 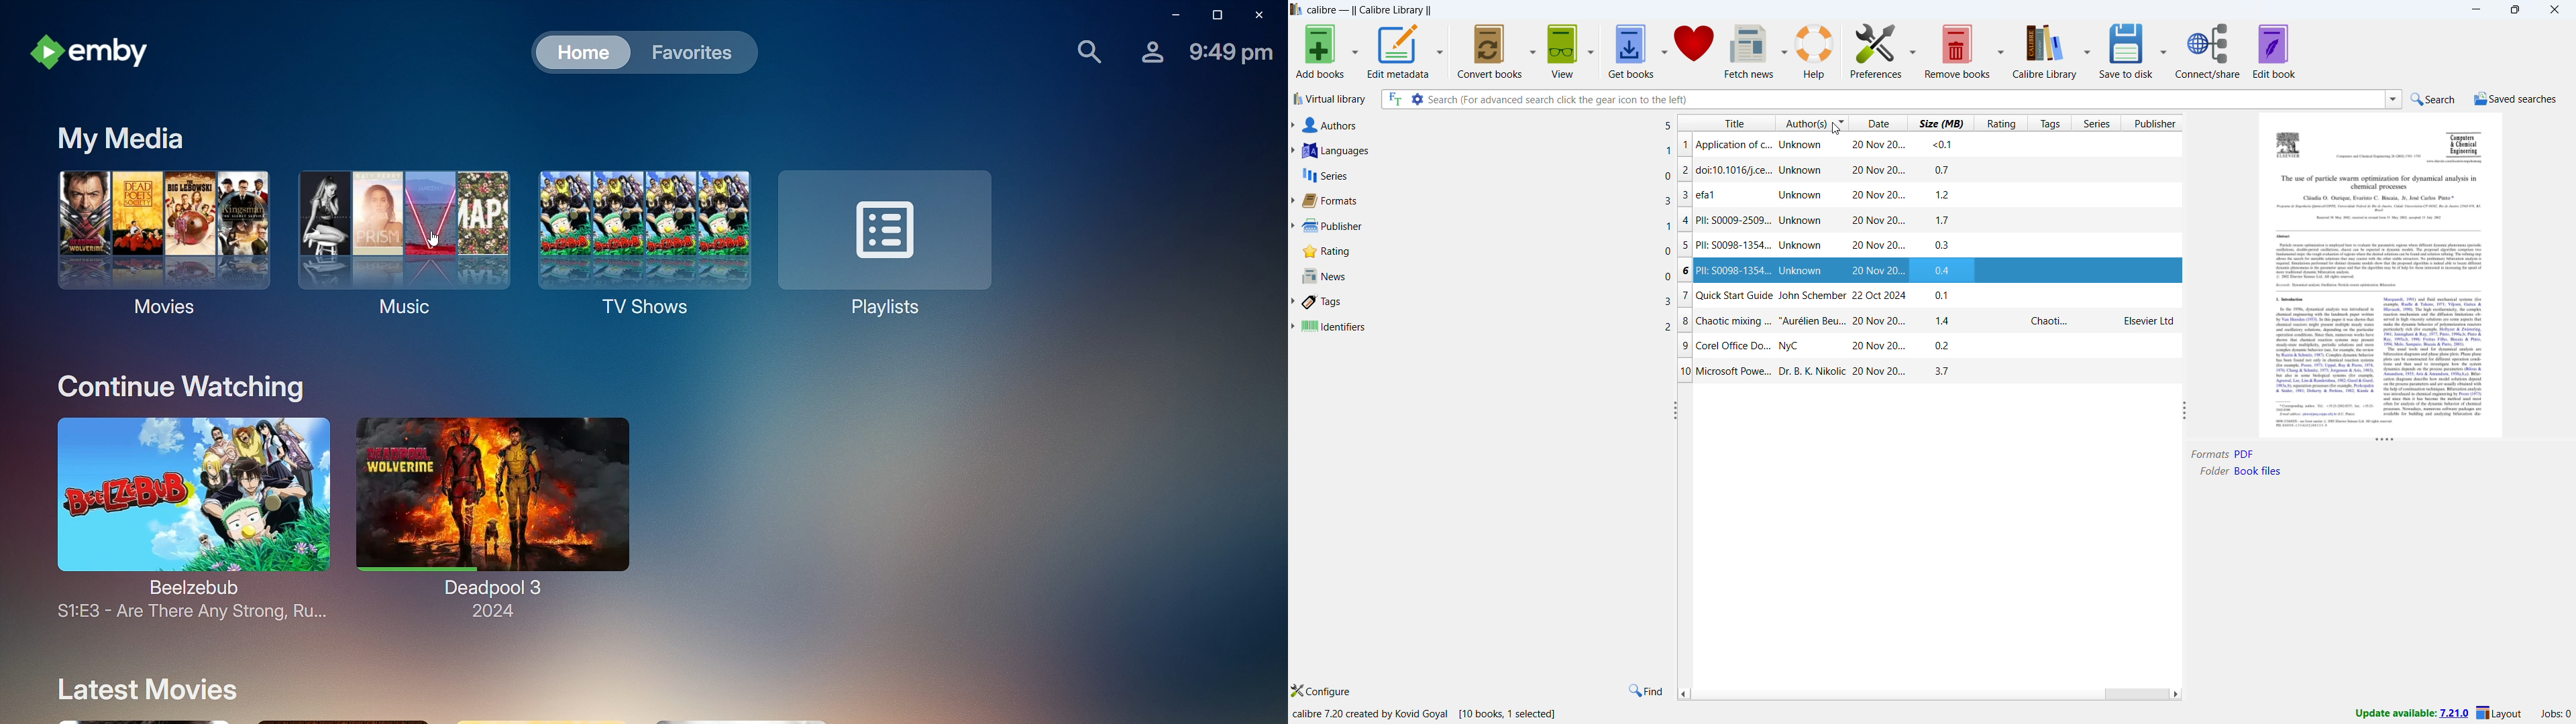 What do you see at coordinates (1684, 247) in the screenshot?
I see `5` at bounding box center [1684, 247].